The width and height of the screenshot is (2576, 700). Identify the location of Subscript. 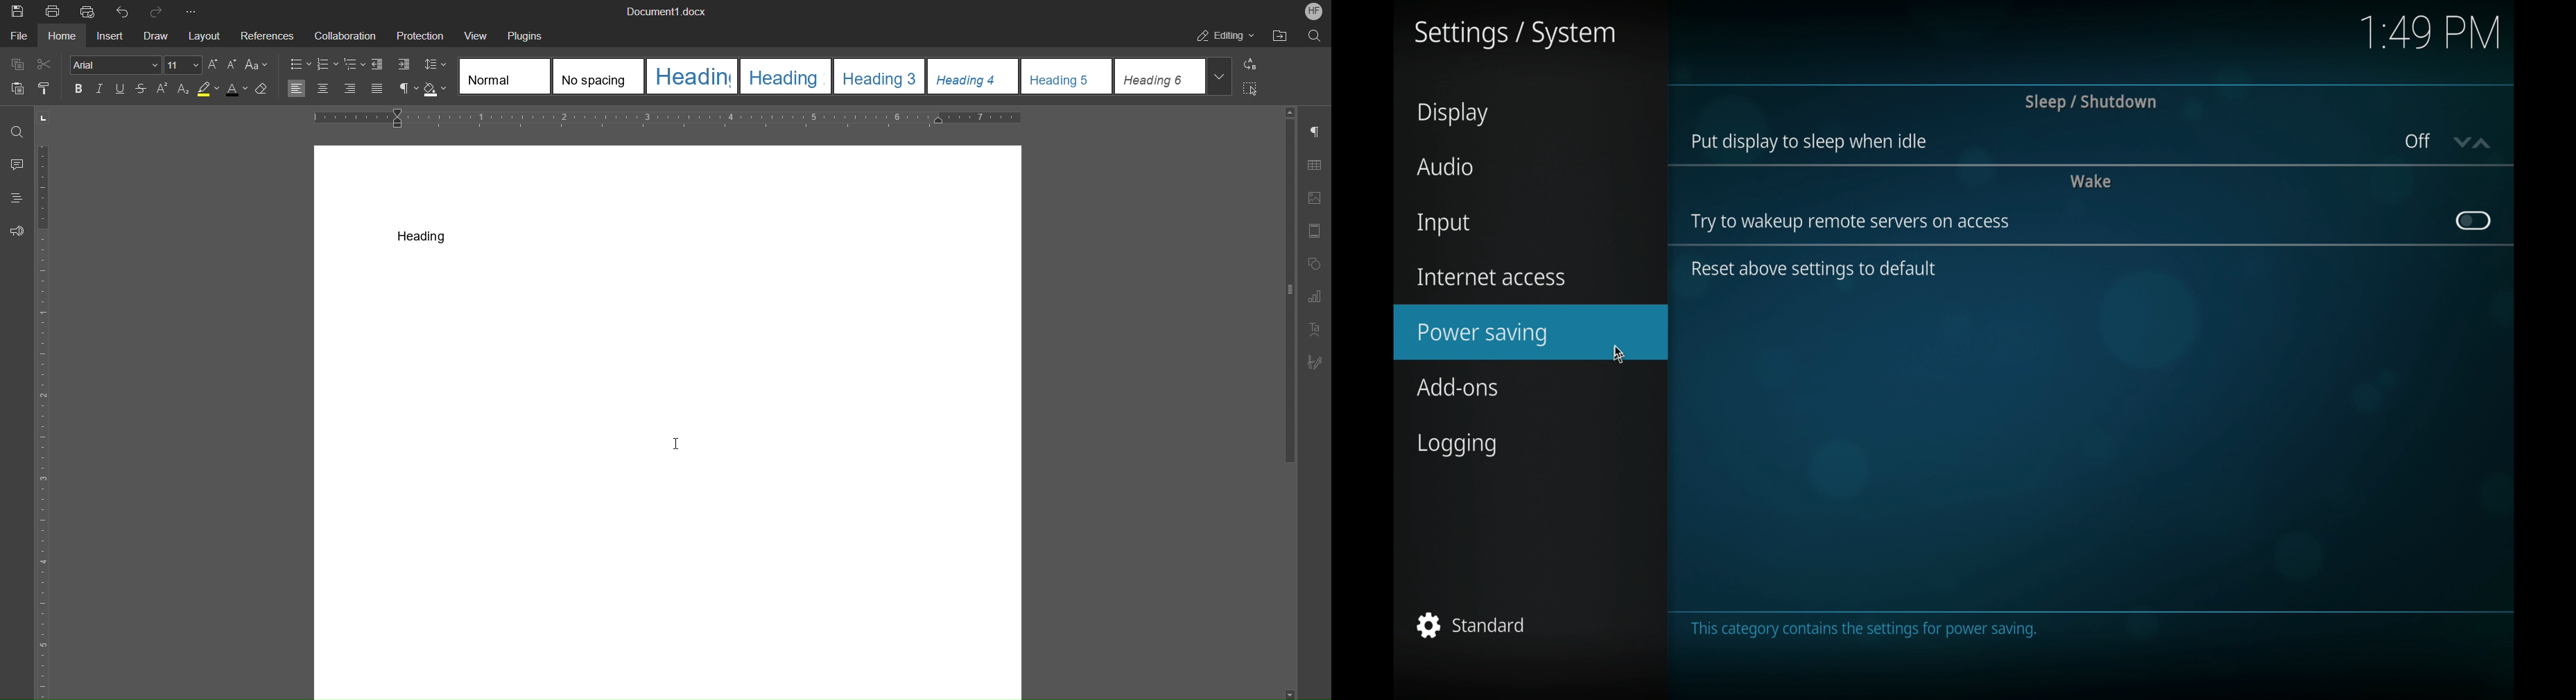
(185, 90).